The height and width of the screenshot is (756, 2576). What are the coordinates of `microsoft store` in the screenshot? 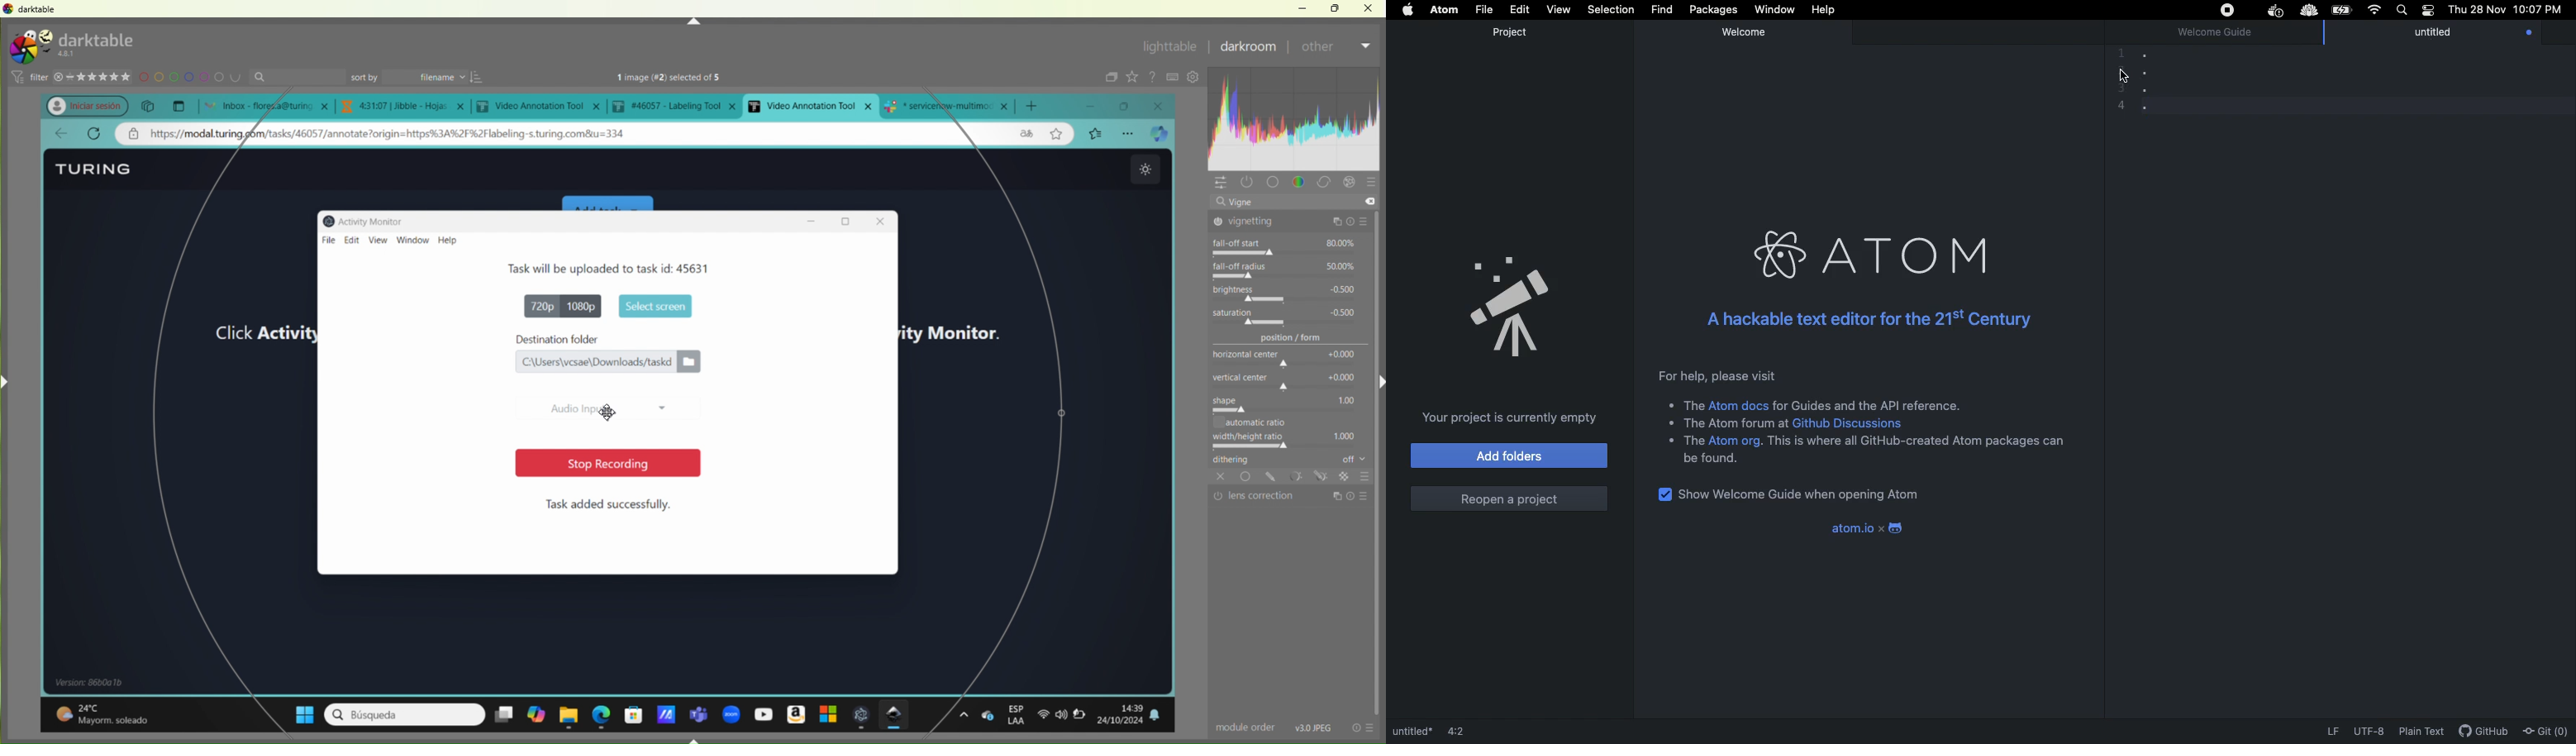 It's located at (633, 713).